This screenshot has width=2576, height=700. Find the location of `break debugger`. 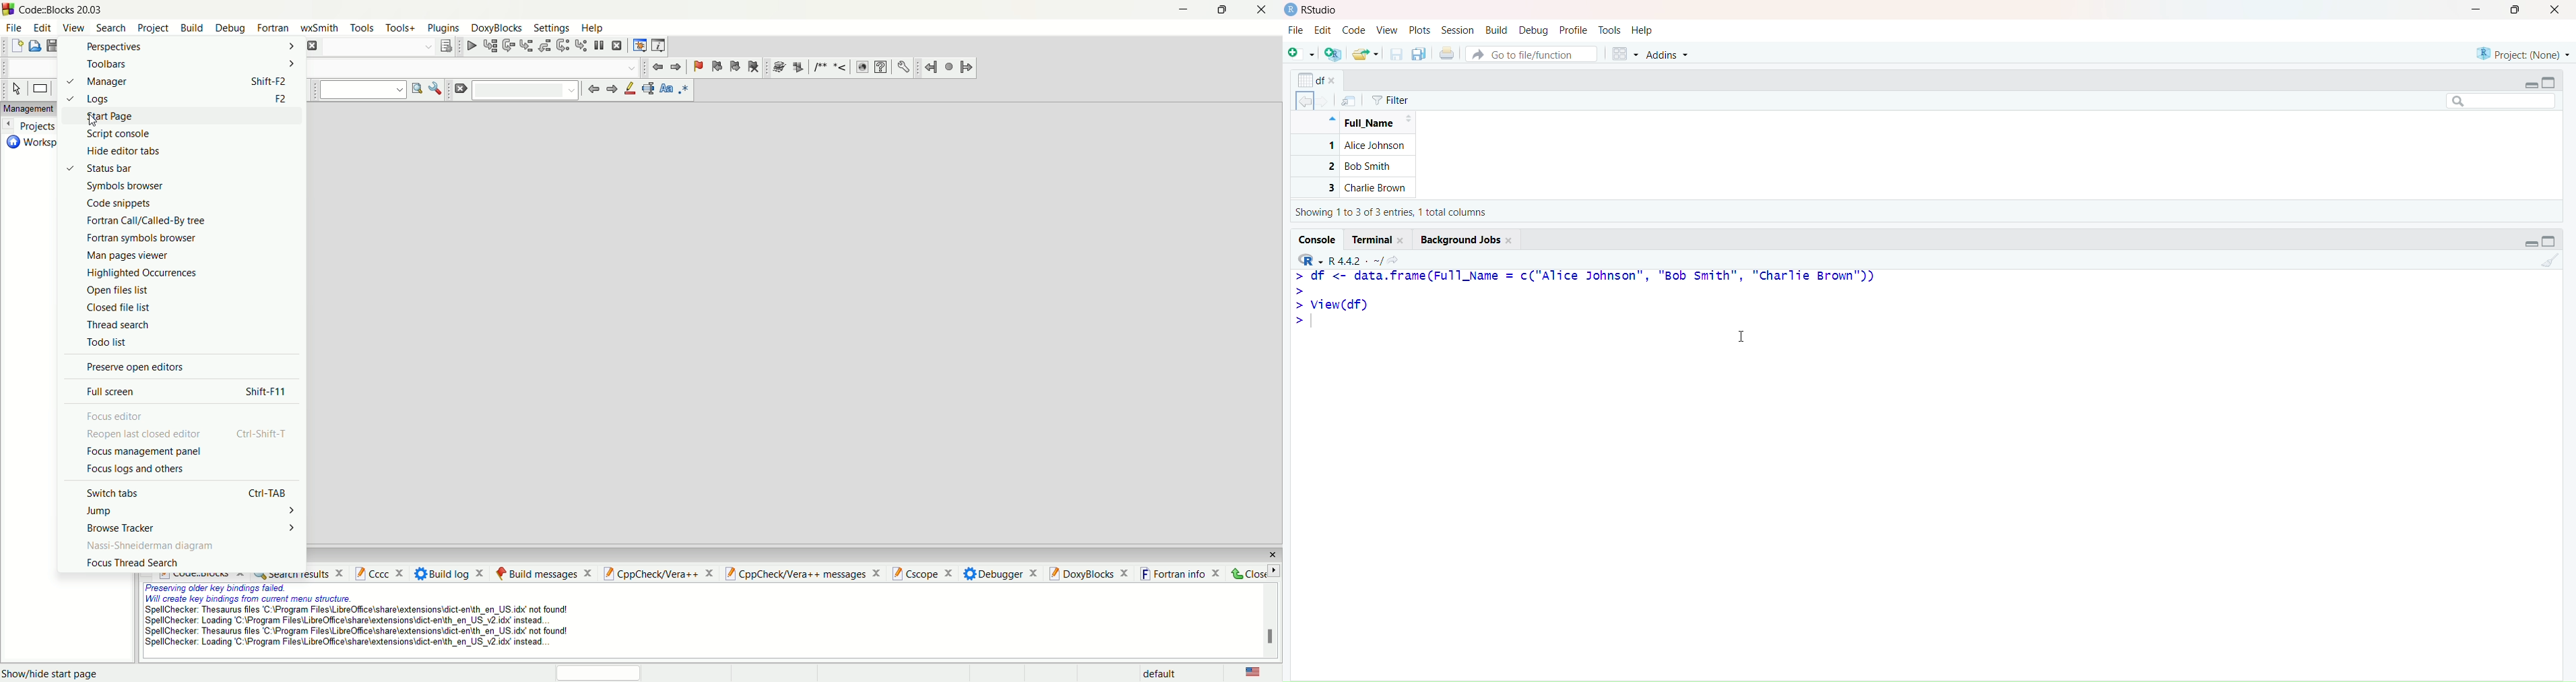

break debugger is located at coordinates (601, 45).